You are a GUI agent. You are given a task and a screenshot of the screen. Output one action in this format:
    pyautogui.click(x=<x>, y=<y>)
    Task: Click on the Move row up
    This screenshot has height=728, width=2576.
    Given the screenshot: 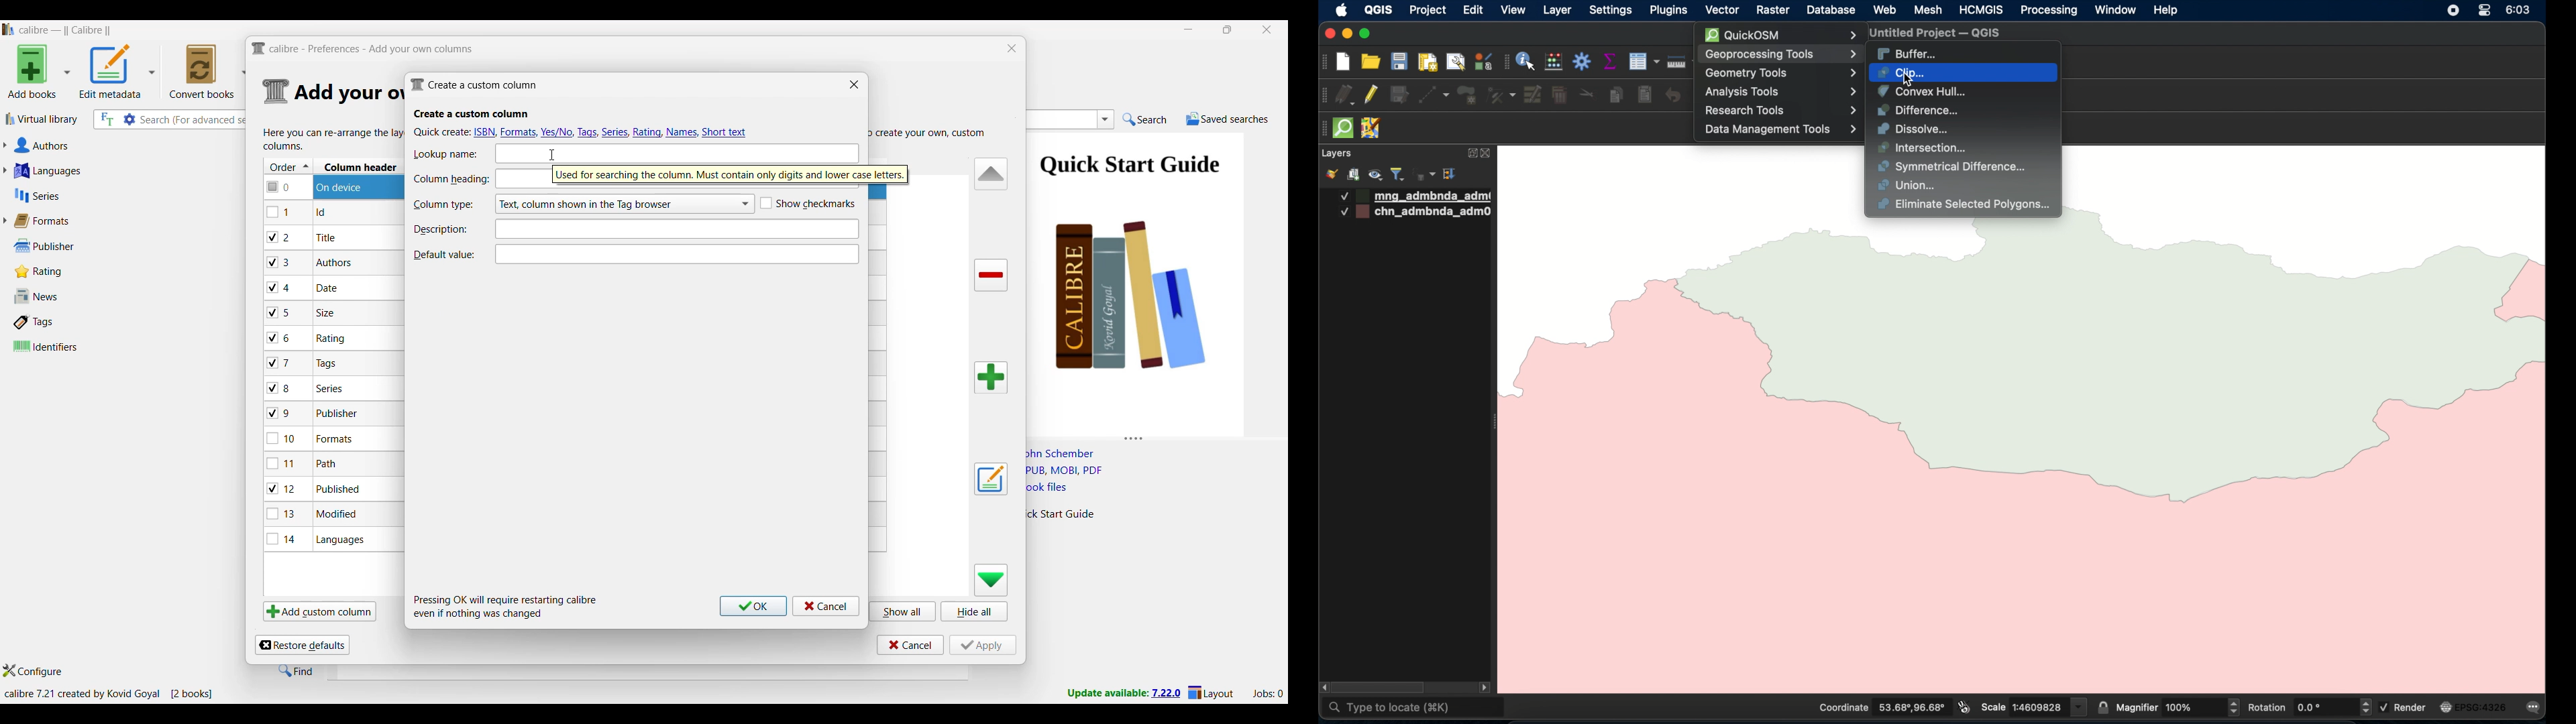 What is the action you would take?
    pyautogui.click(x=991, y=173)
    